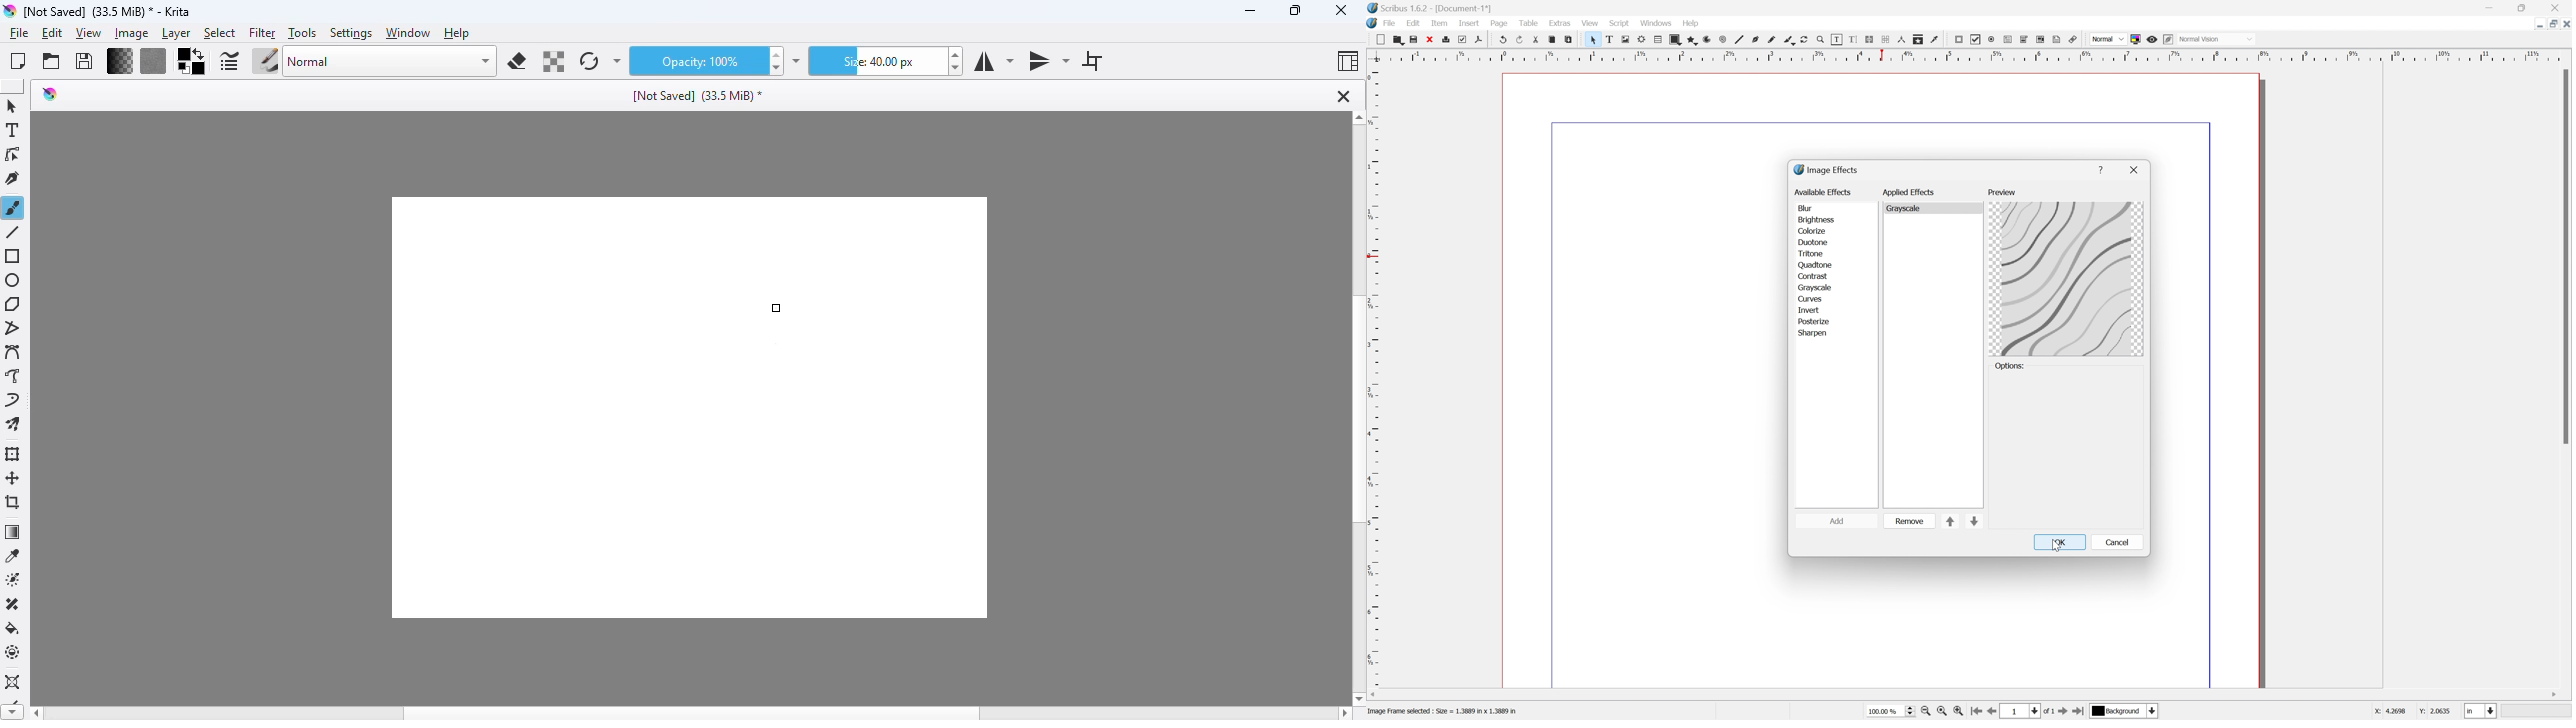 The height and width of the screenshot is (728, 2576). Describe the element at coordinates (2218, 38) in the screenshot. I see `Normal Vision` at that location.